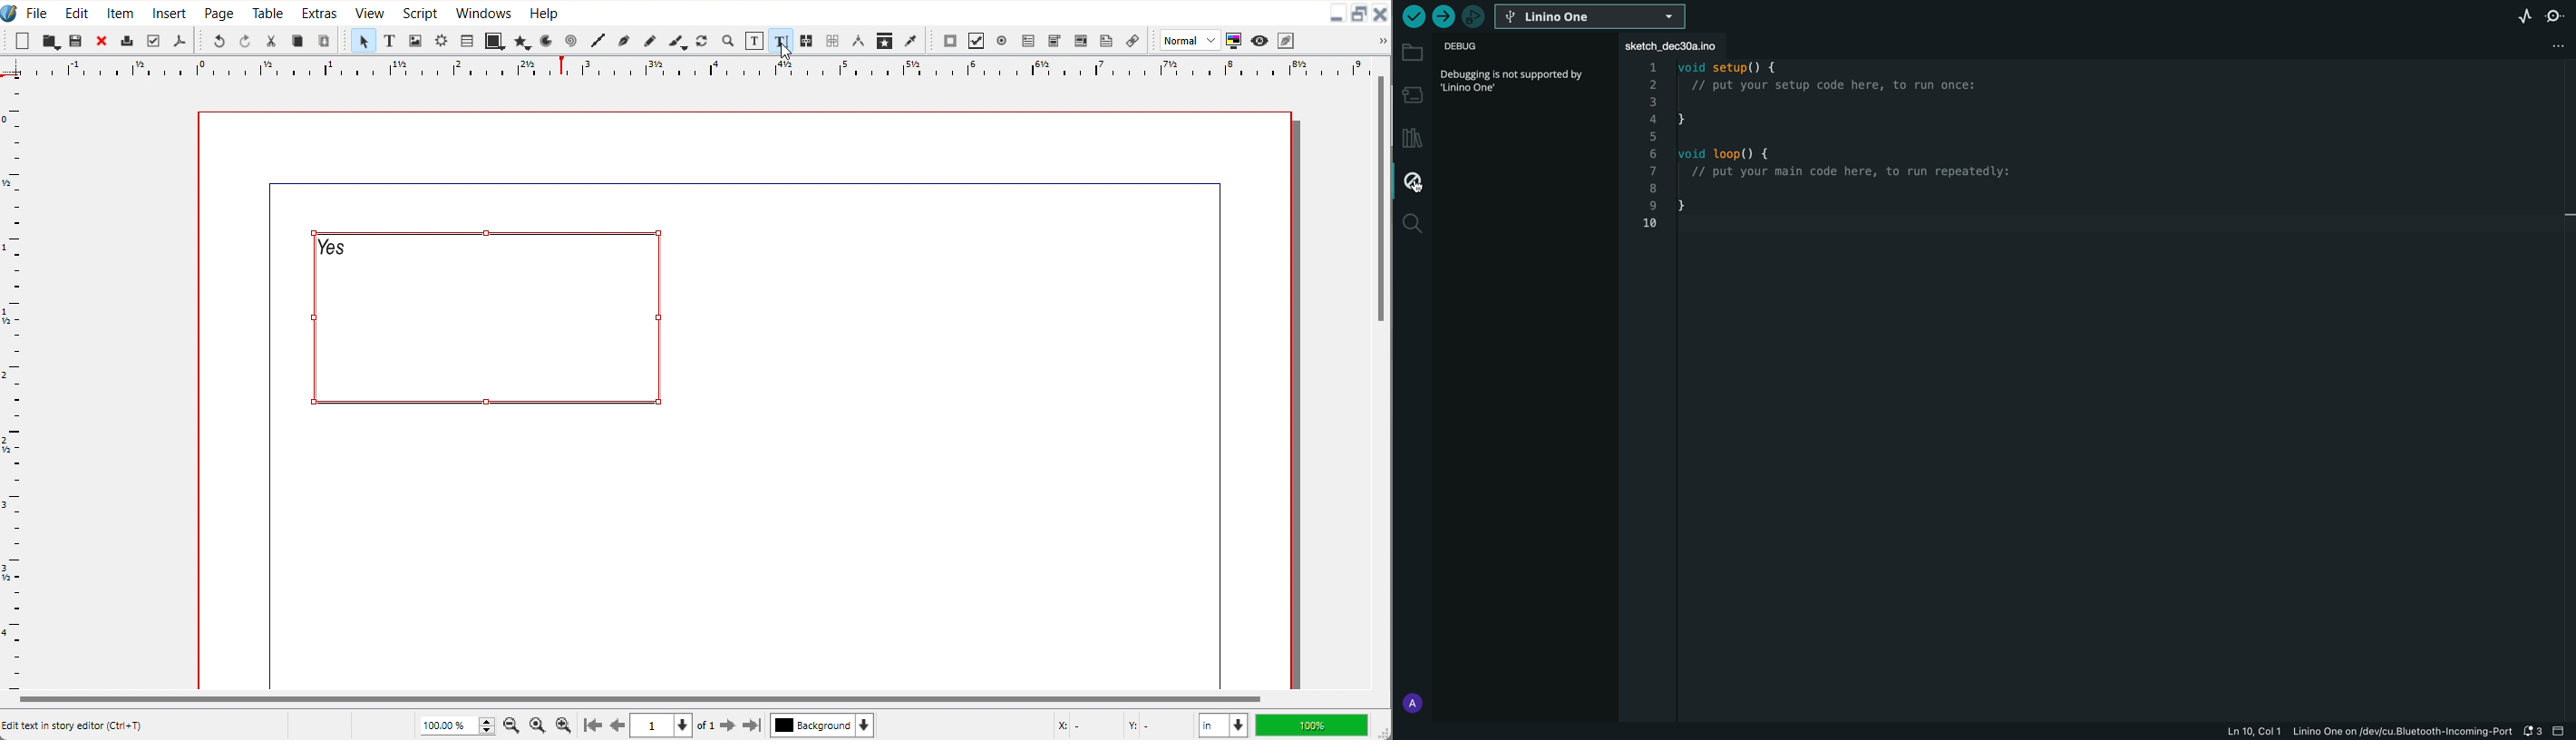 The height and width of the screenshot is (756, 2576). I want to click on Select item, so click(363, 40).